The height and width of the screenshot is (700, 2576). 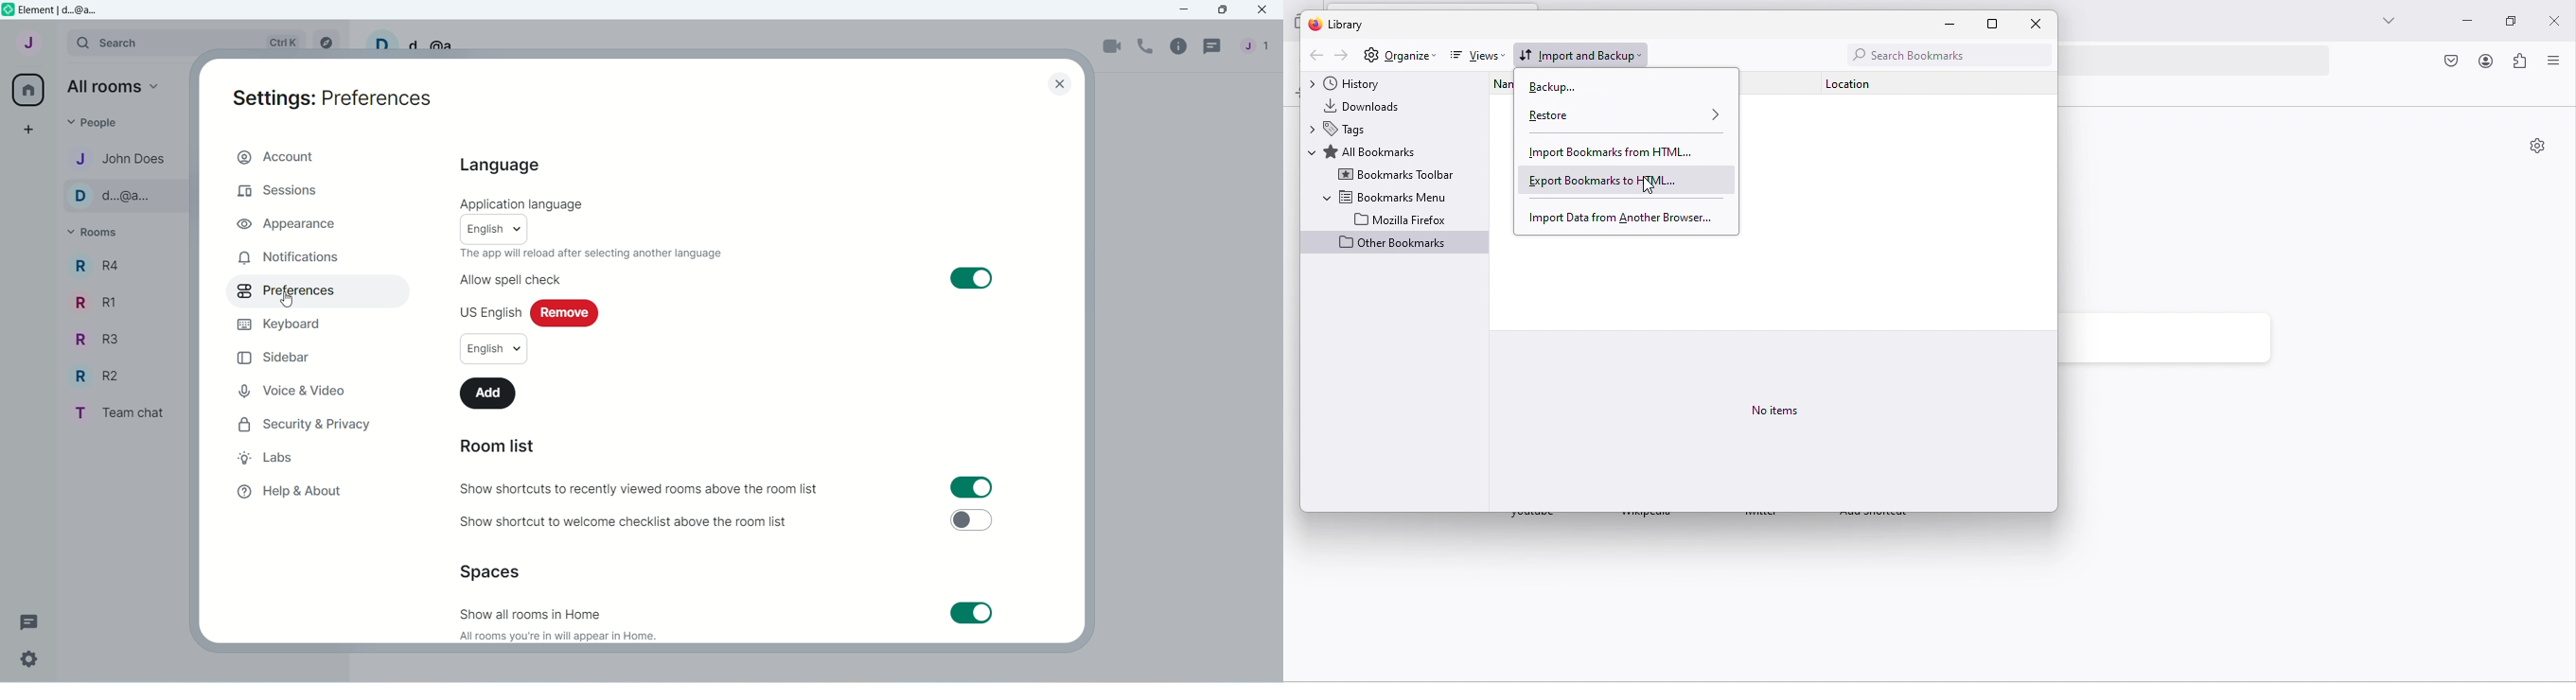 What do you see at coordinates (1259, 46) in the screenshot?
I see `People` at bounding box center [1259, 46].